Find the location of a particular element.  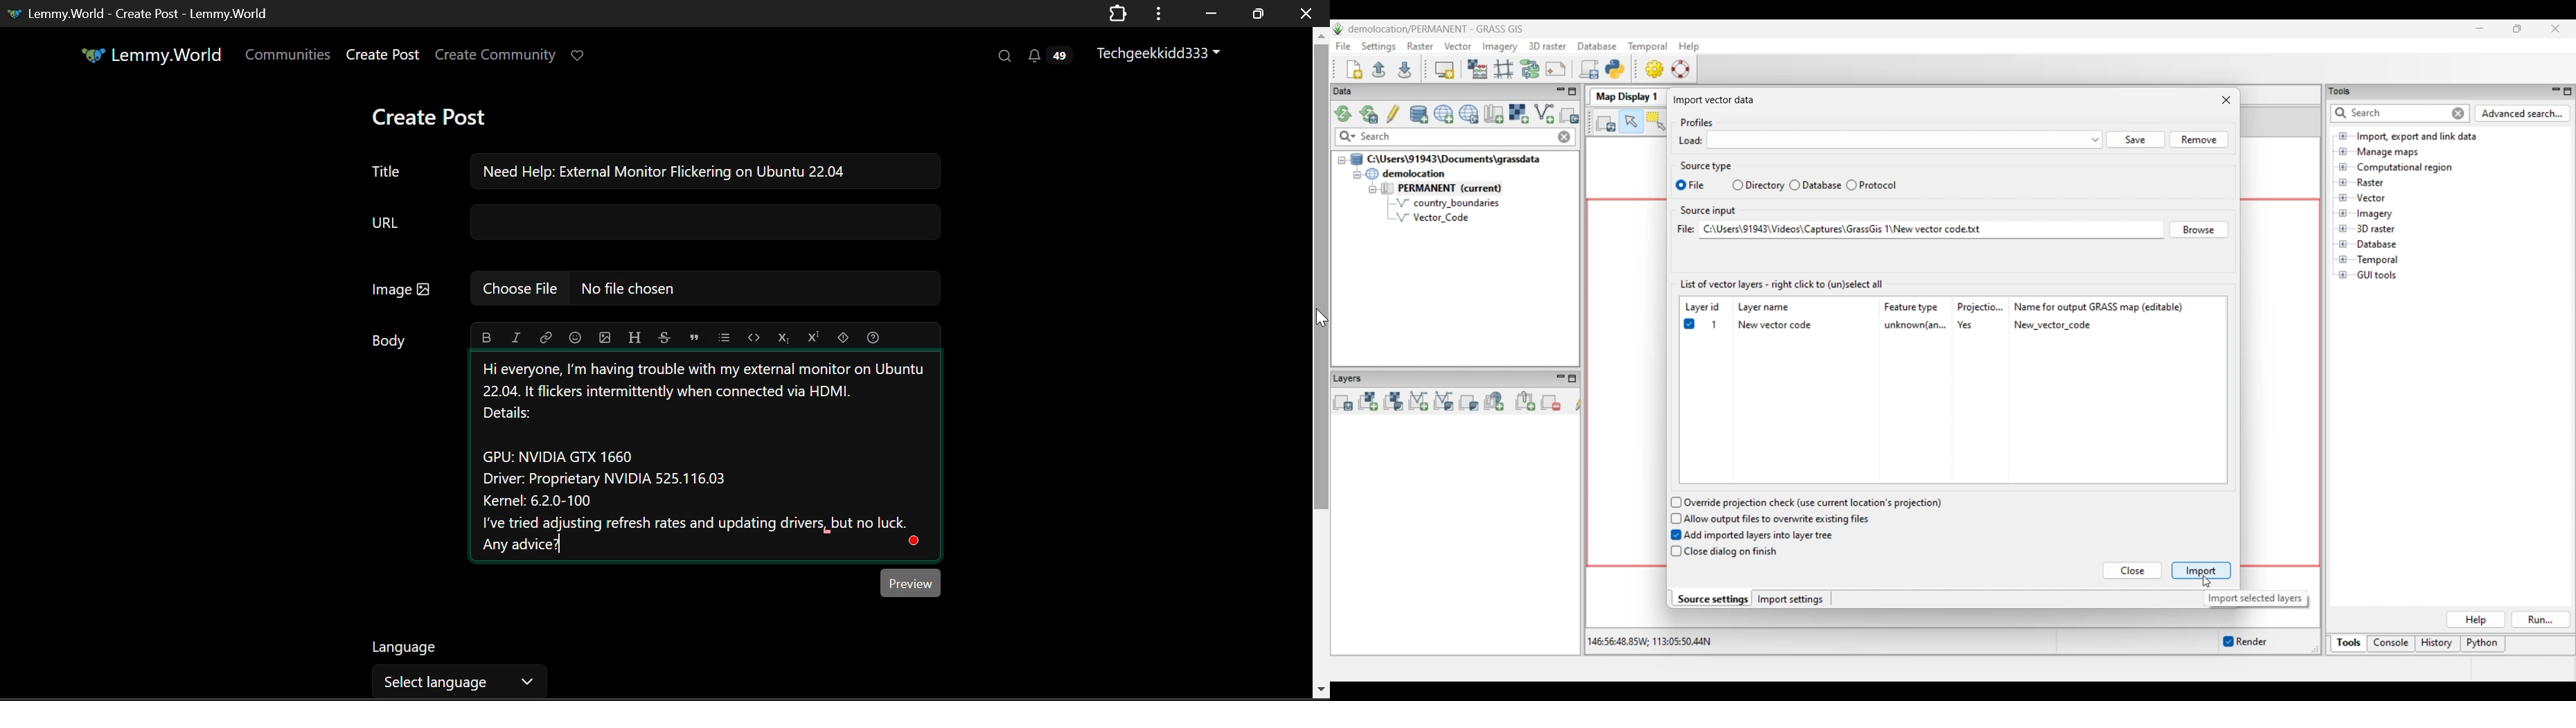

Raster map calculator is located at coordinates (1477, 69).